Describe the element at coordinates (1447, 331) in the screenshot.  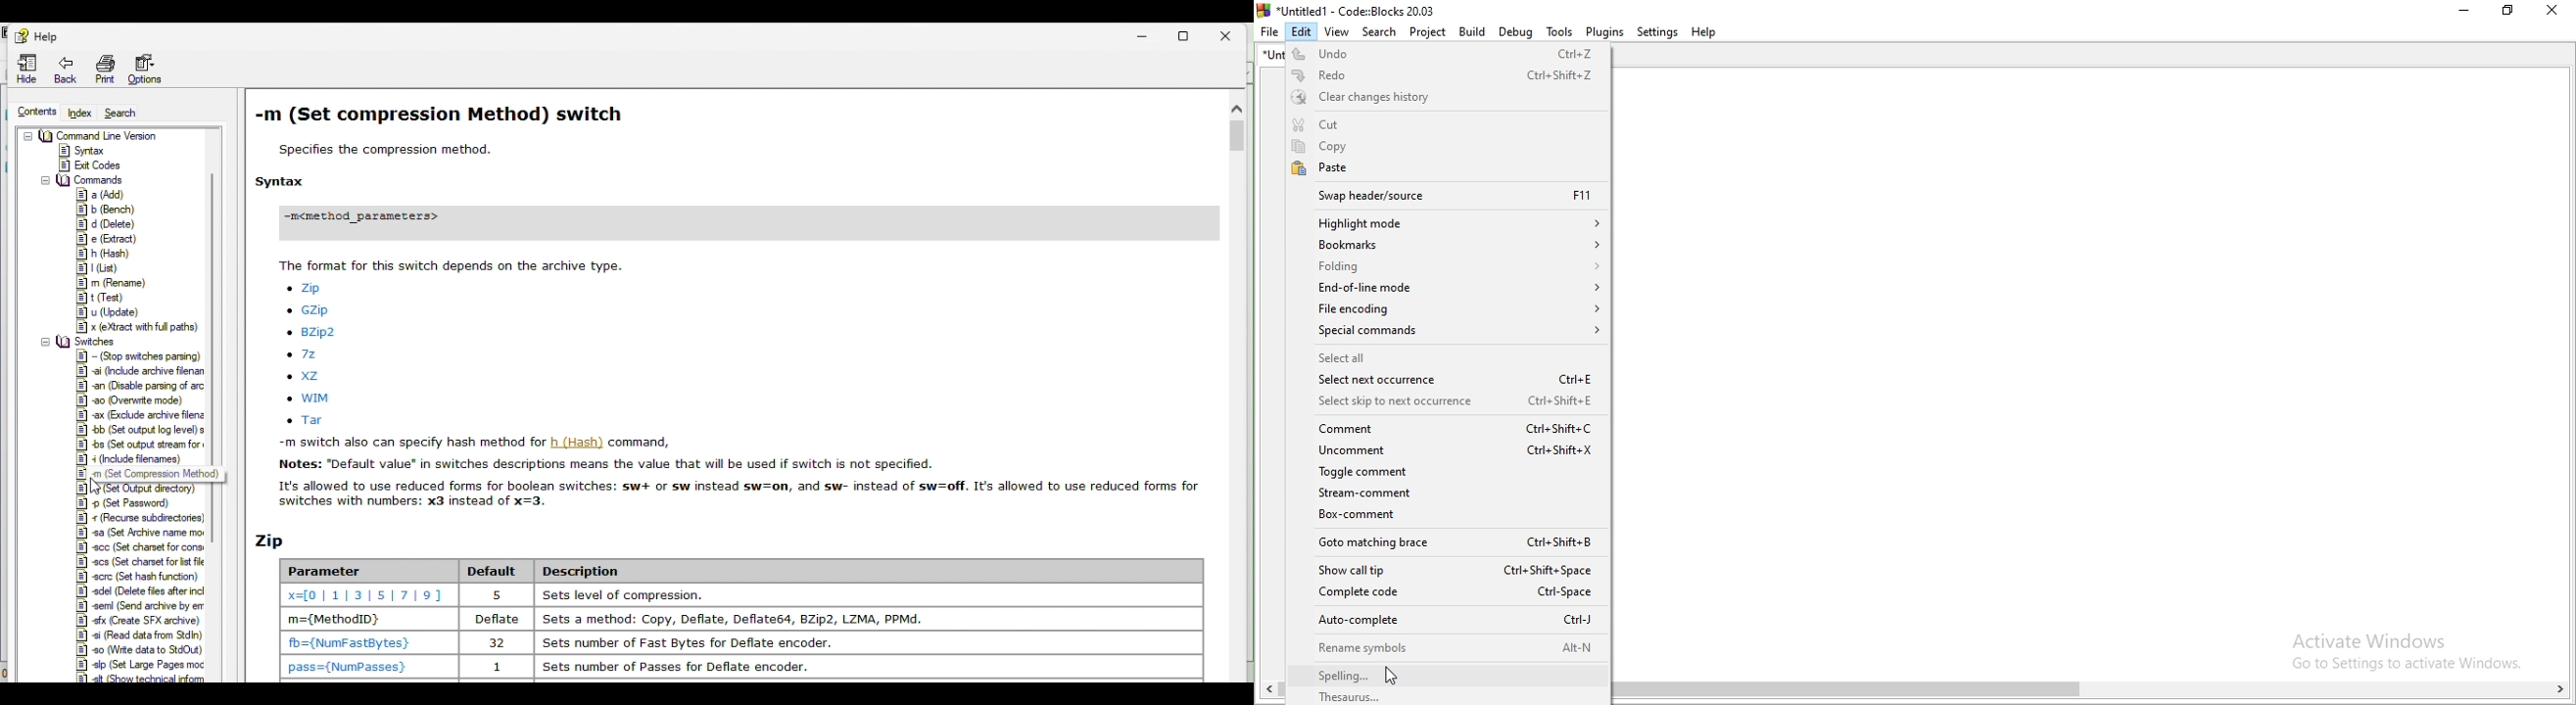
I see `Special commands` at that location.